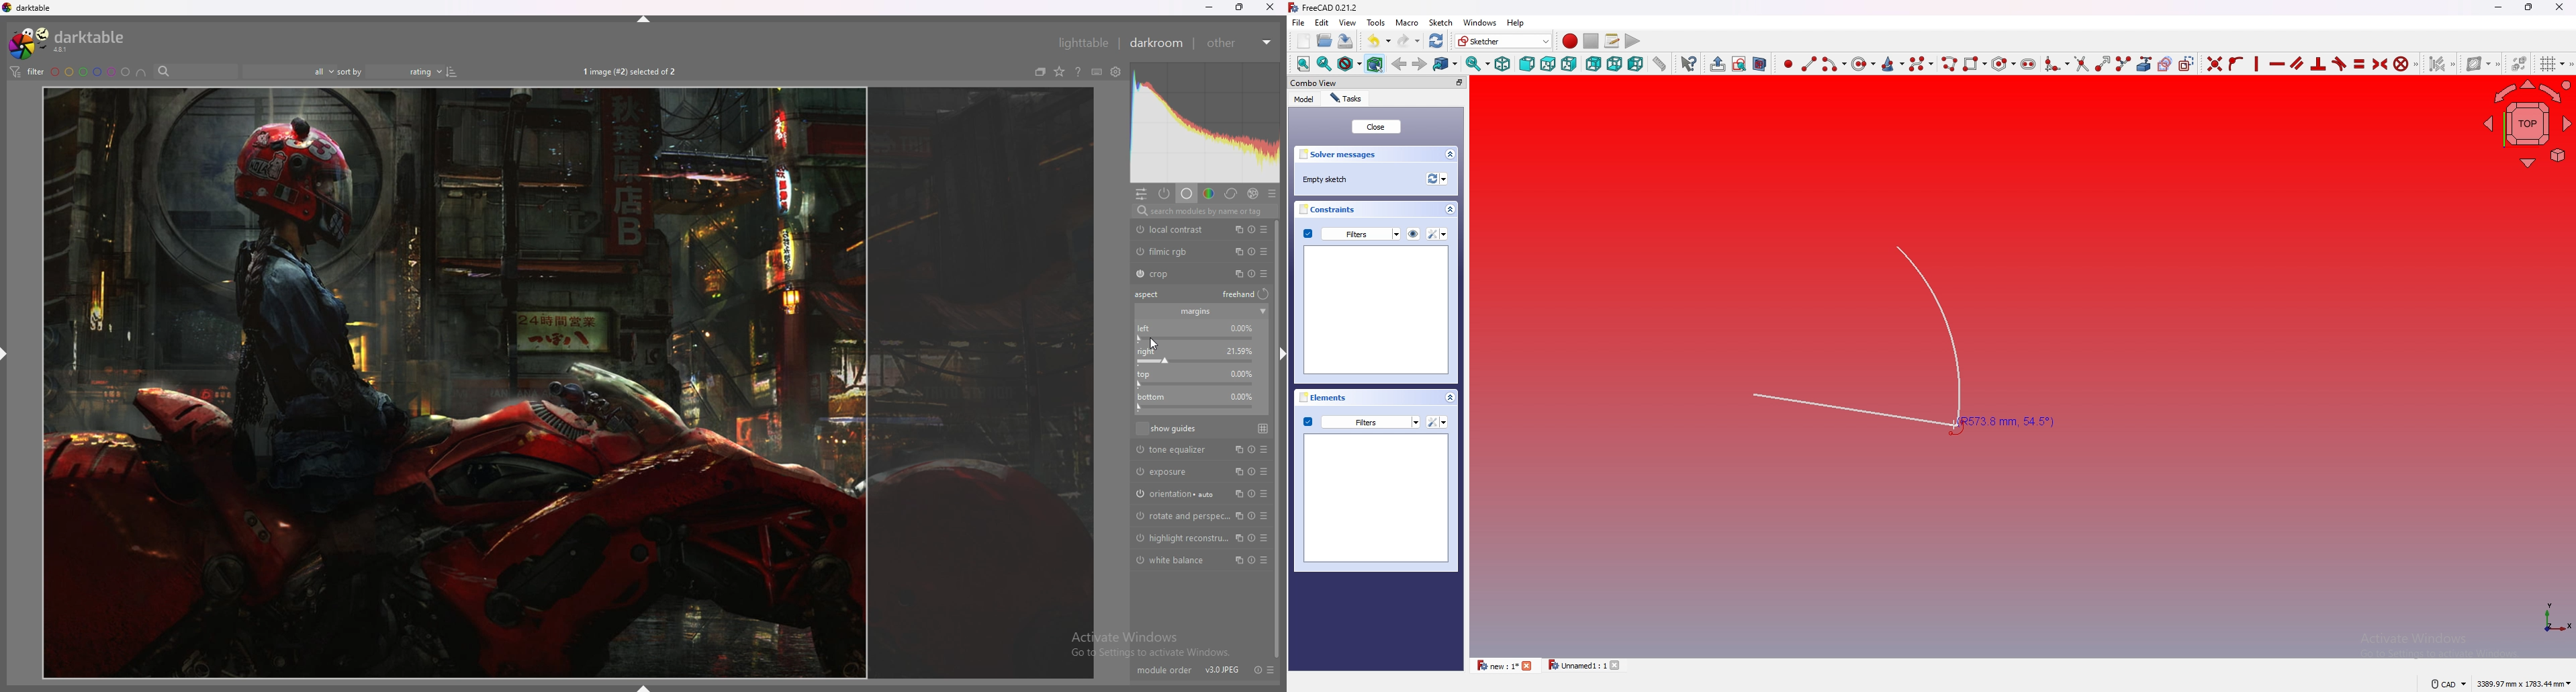  Describe the element at coordinates (1267, 516) in the screenshot. I see `presets` at that location.